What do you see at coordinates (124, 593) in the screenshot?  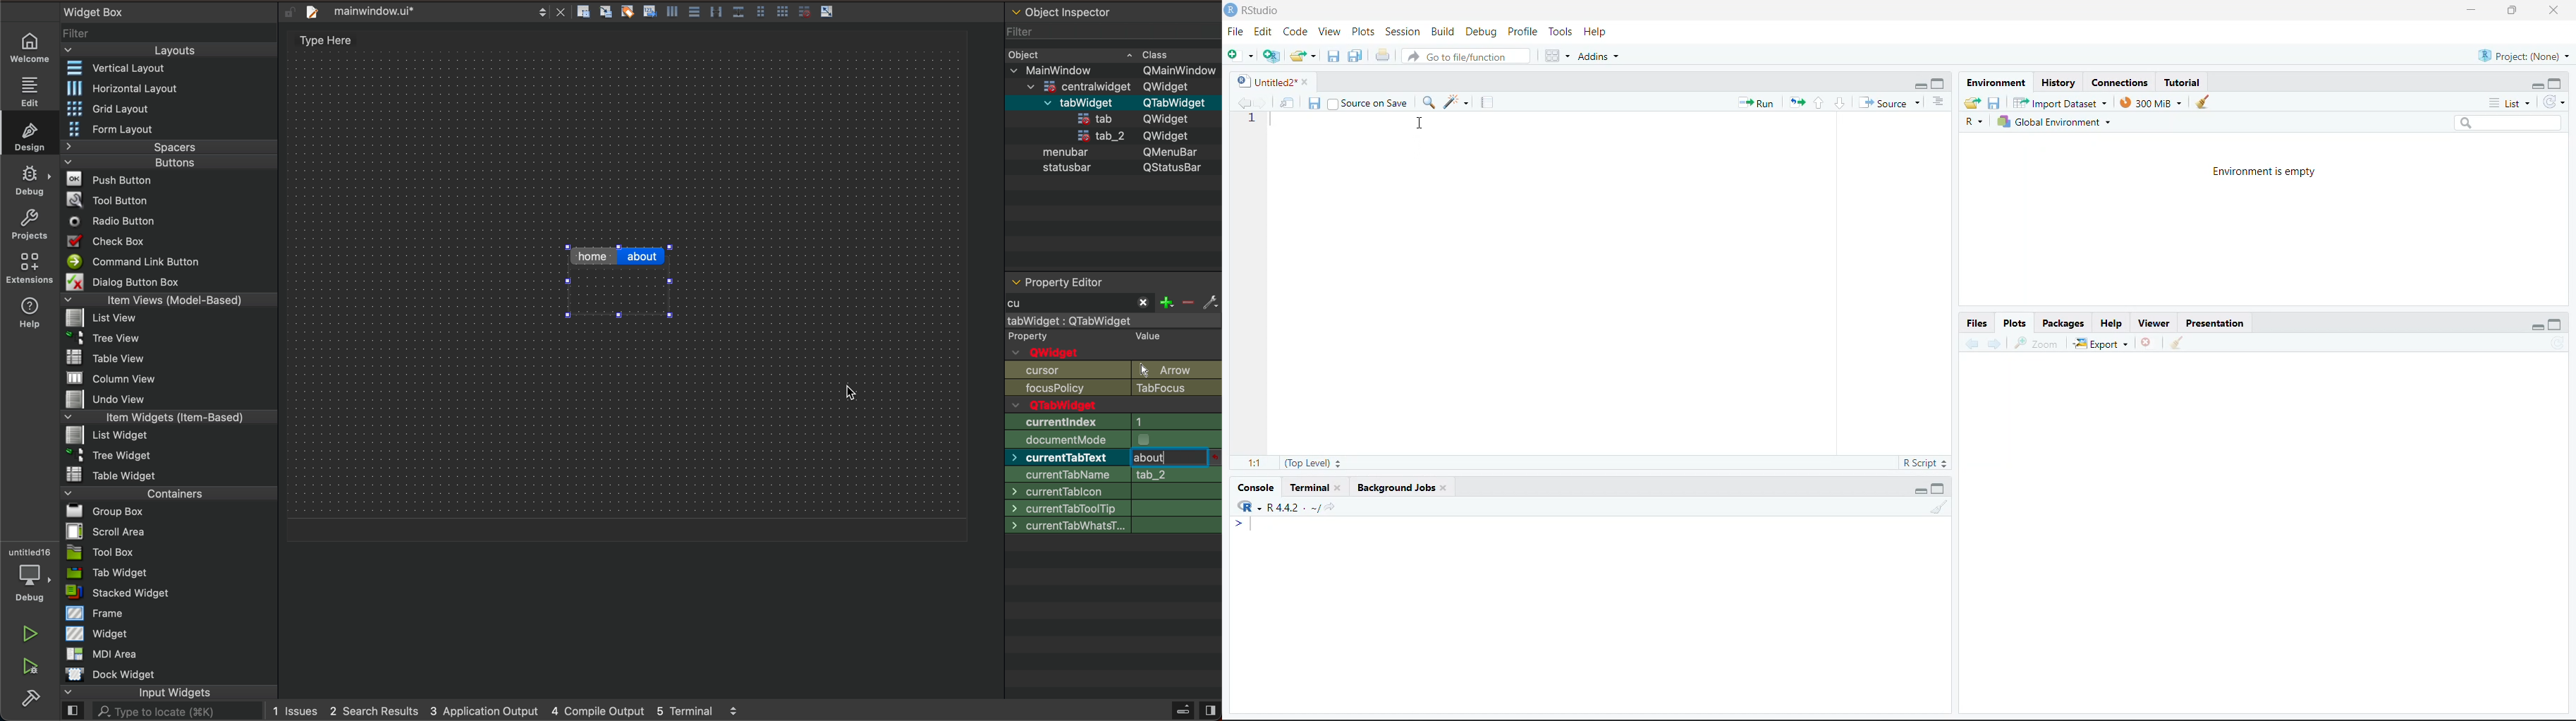 I see `= stacked Widget` at bounding box center [124, 593].